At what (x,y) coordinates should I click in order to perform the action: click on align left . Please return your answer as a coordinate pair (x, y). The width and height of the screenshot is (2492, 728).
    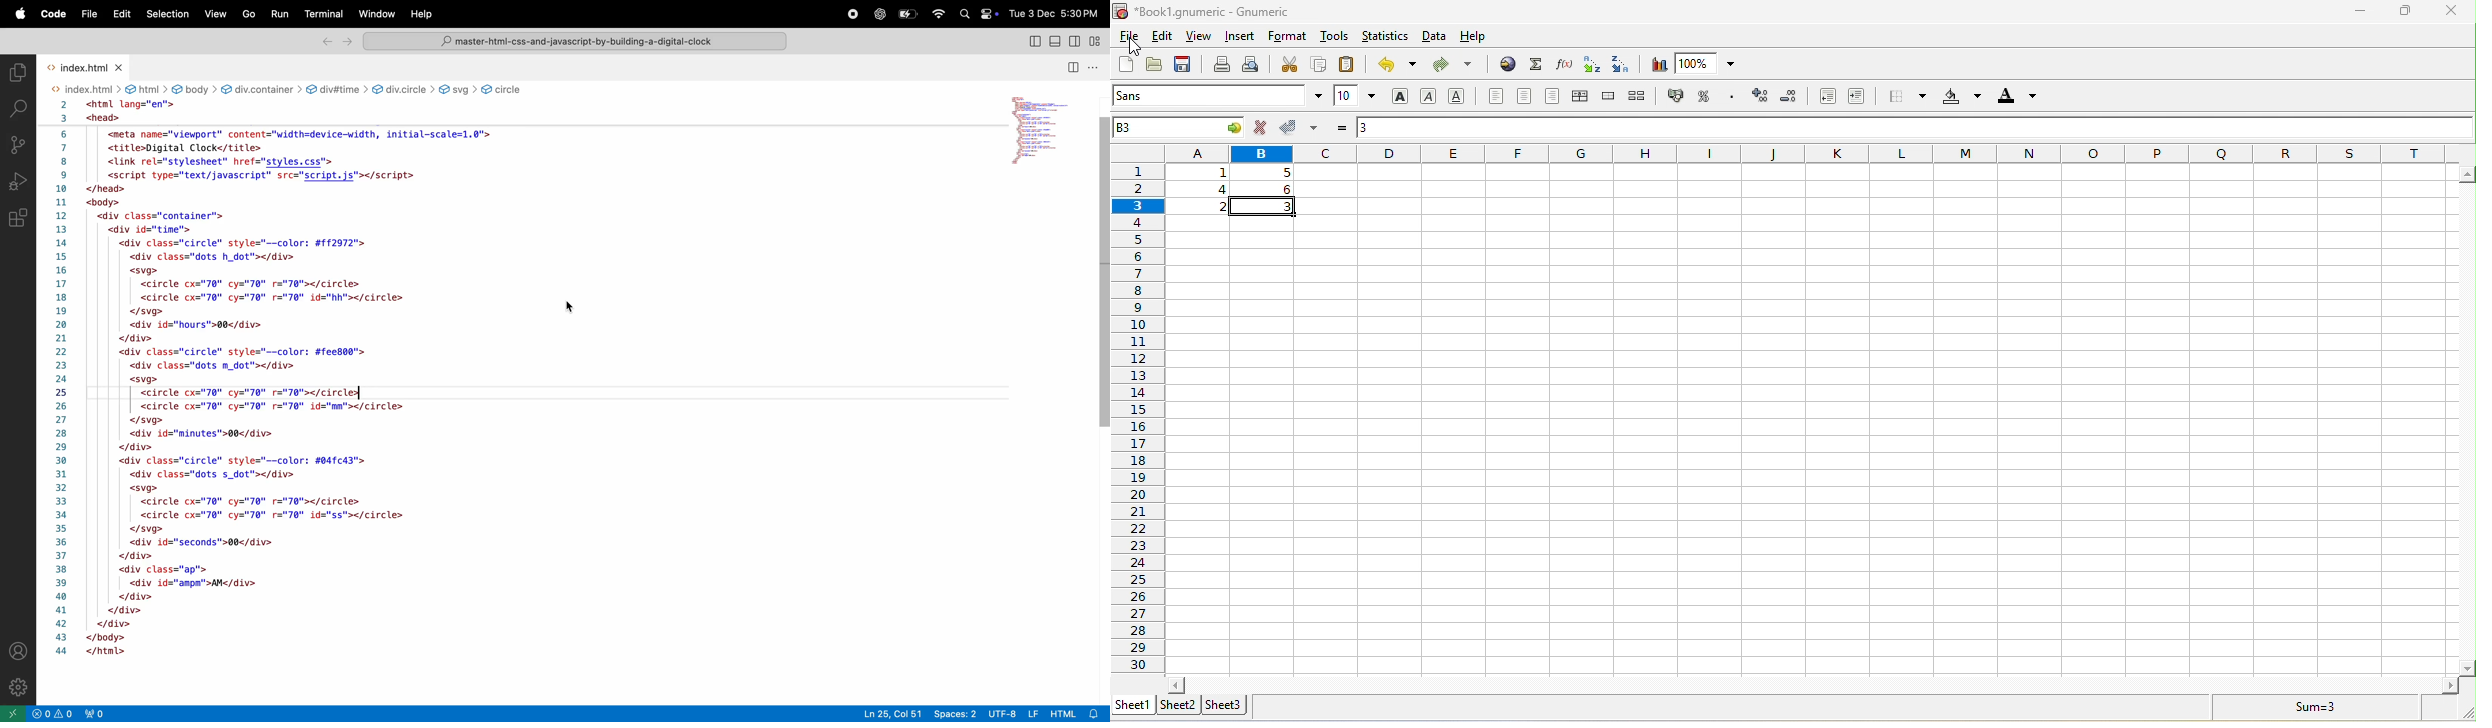
    Looking at the image, I should click on (1494, 97).